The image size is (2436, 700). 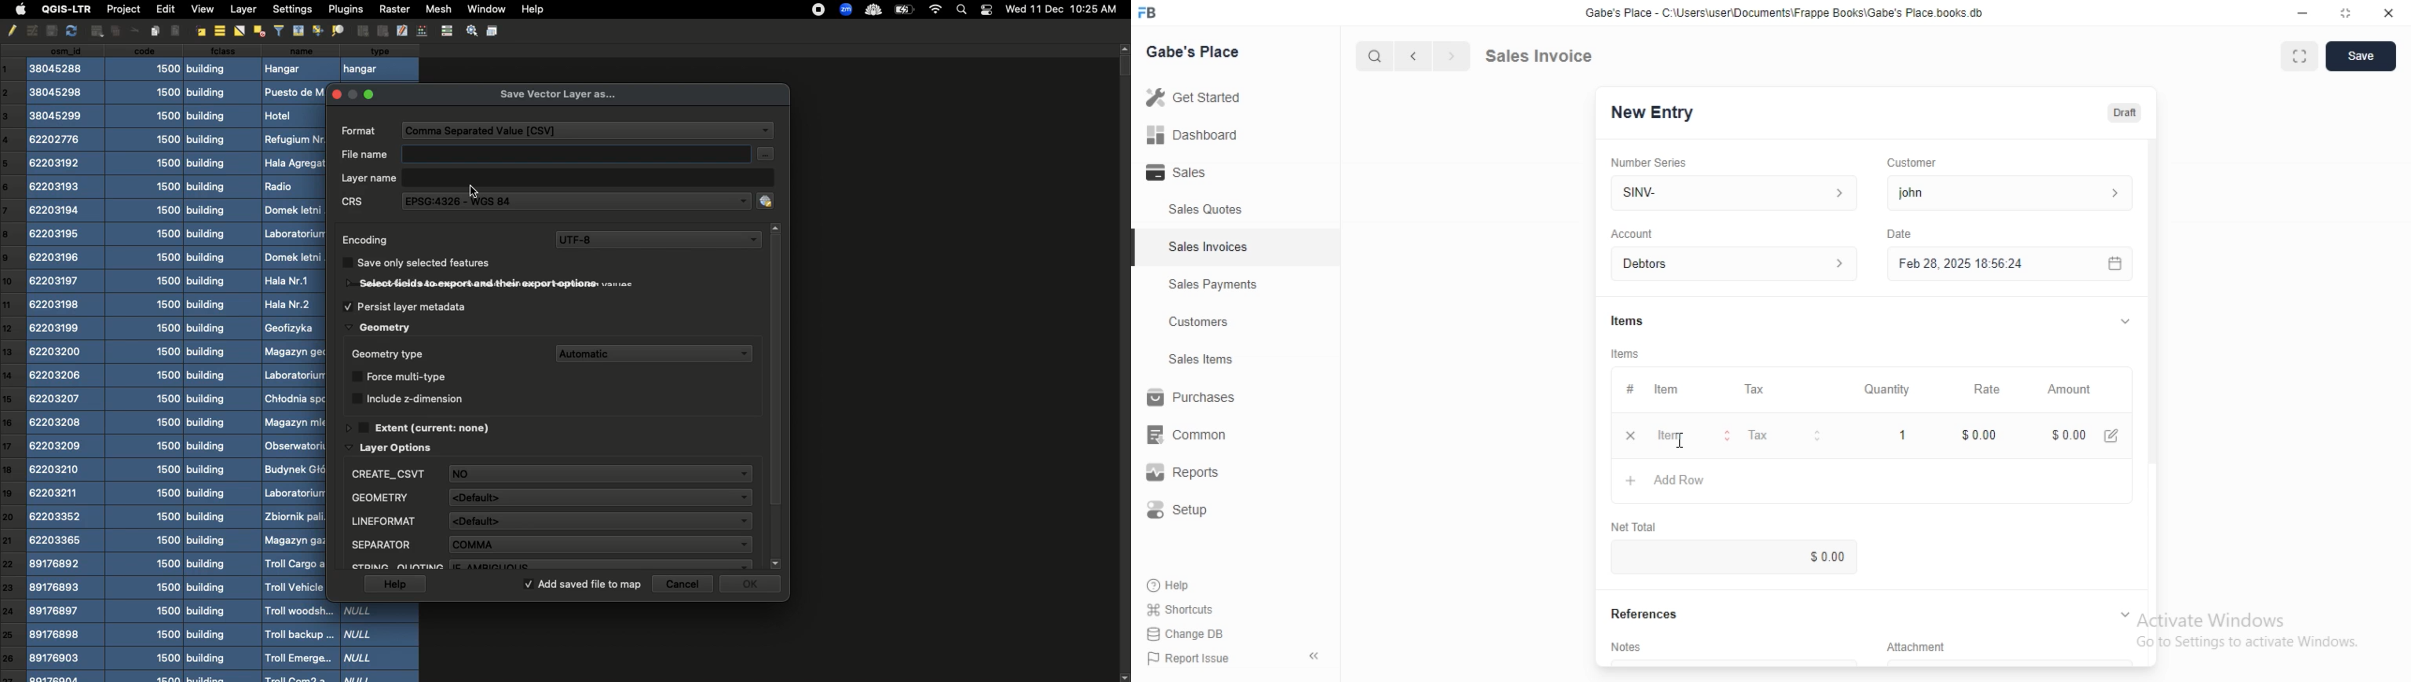 I want to click on References, so click(x=1652, y=614).